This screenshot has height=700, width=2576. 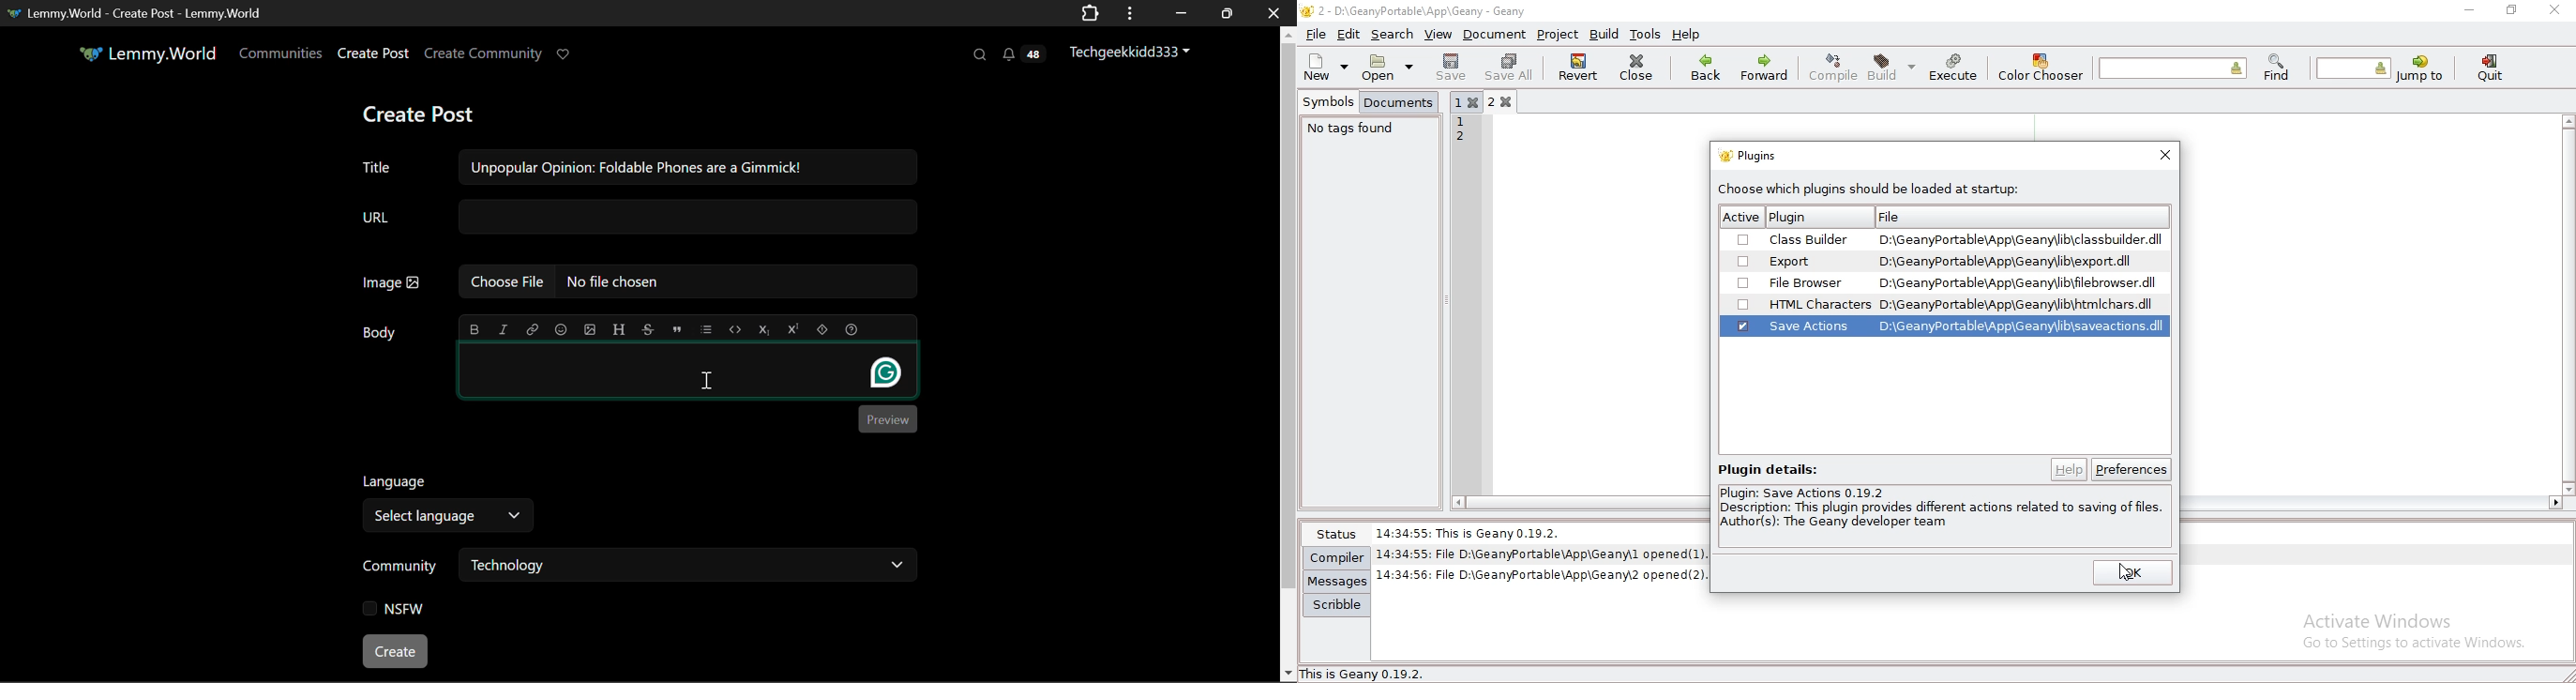 I want to click on status, so click(x=1333, y=534).